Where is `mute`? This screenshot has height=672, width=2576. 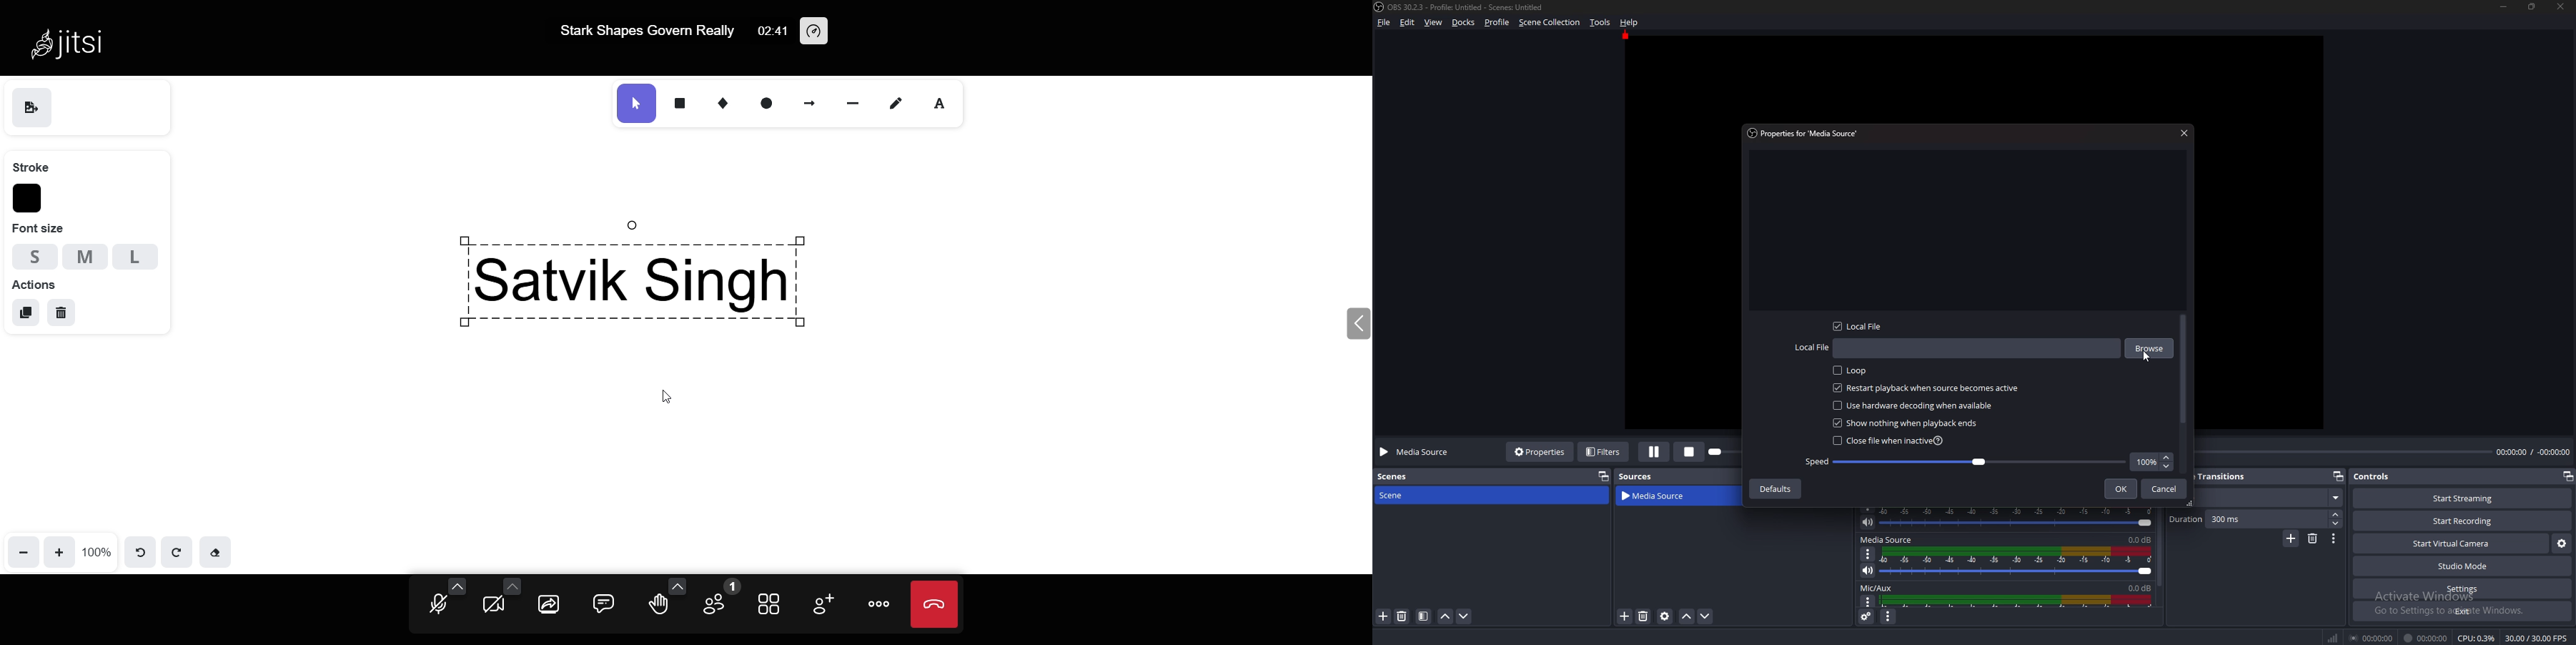
mute is located at coordinates (1868, 522).